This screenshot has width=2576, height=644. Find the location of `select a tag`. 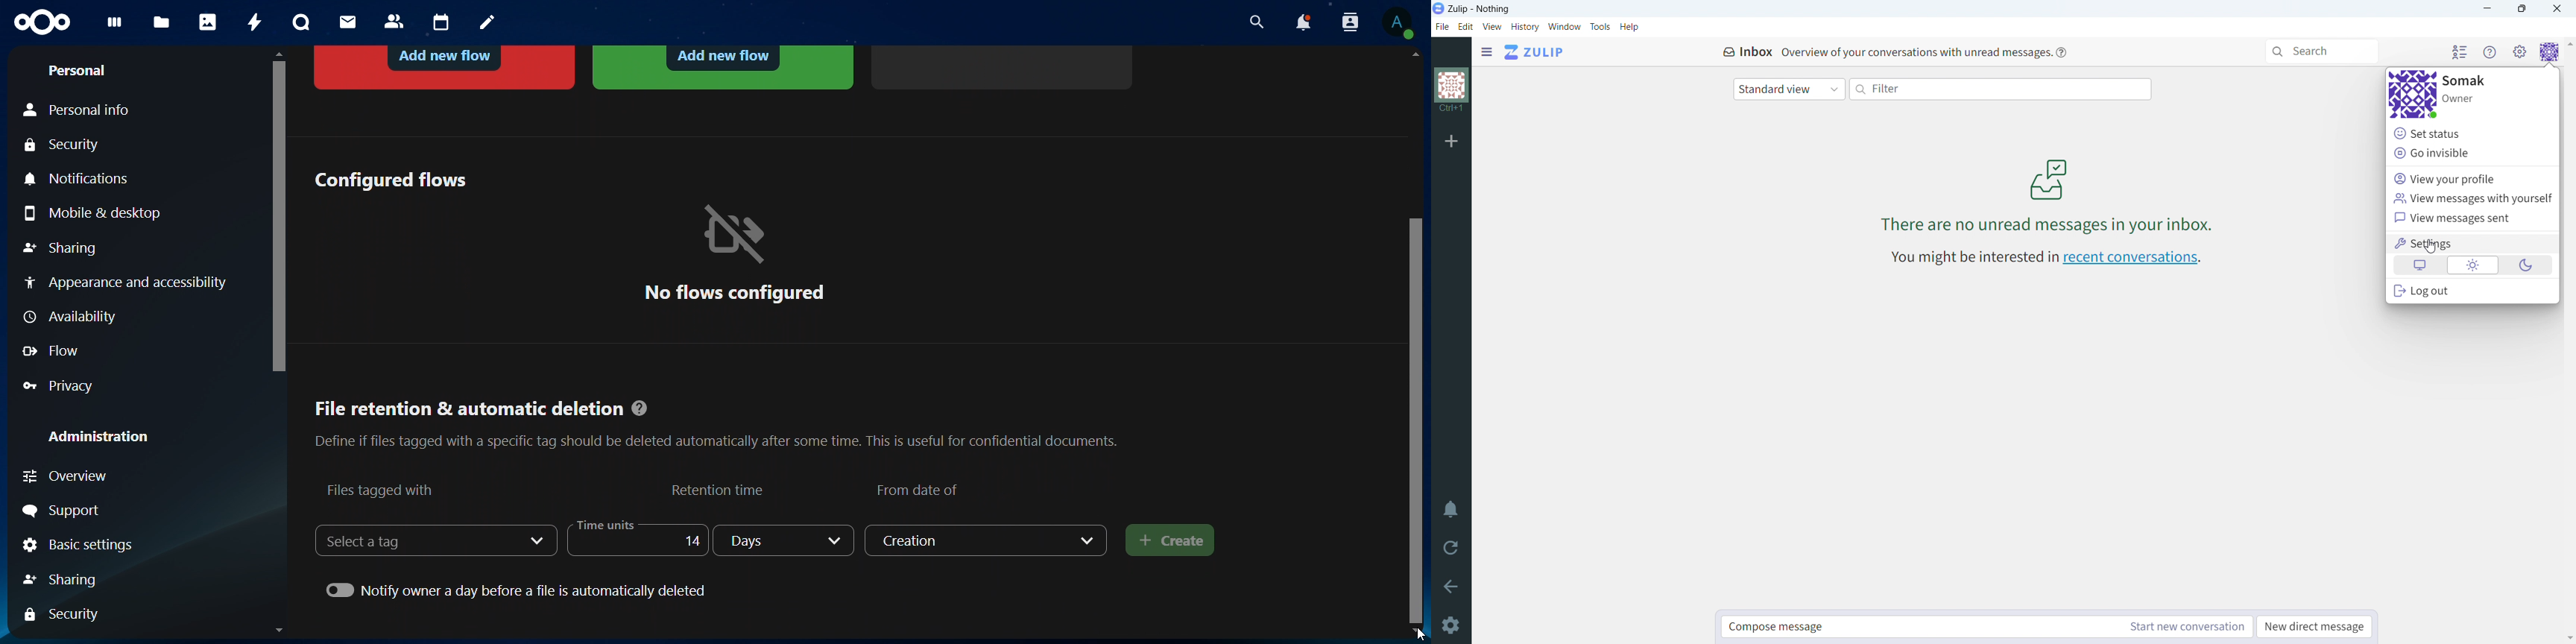

select a tag is located at coordinates (377, 541).